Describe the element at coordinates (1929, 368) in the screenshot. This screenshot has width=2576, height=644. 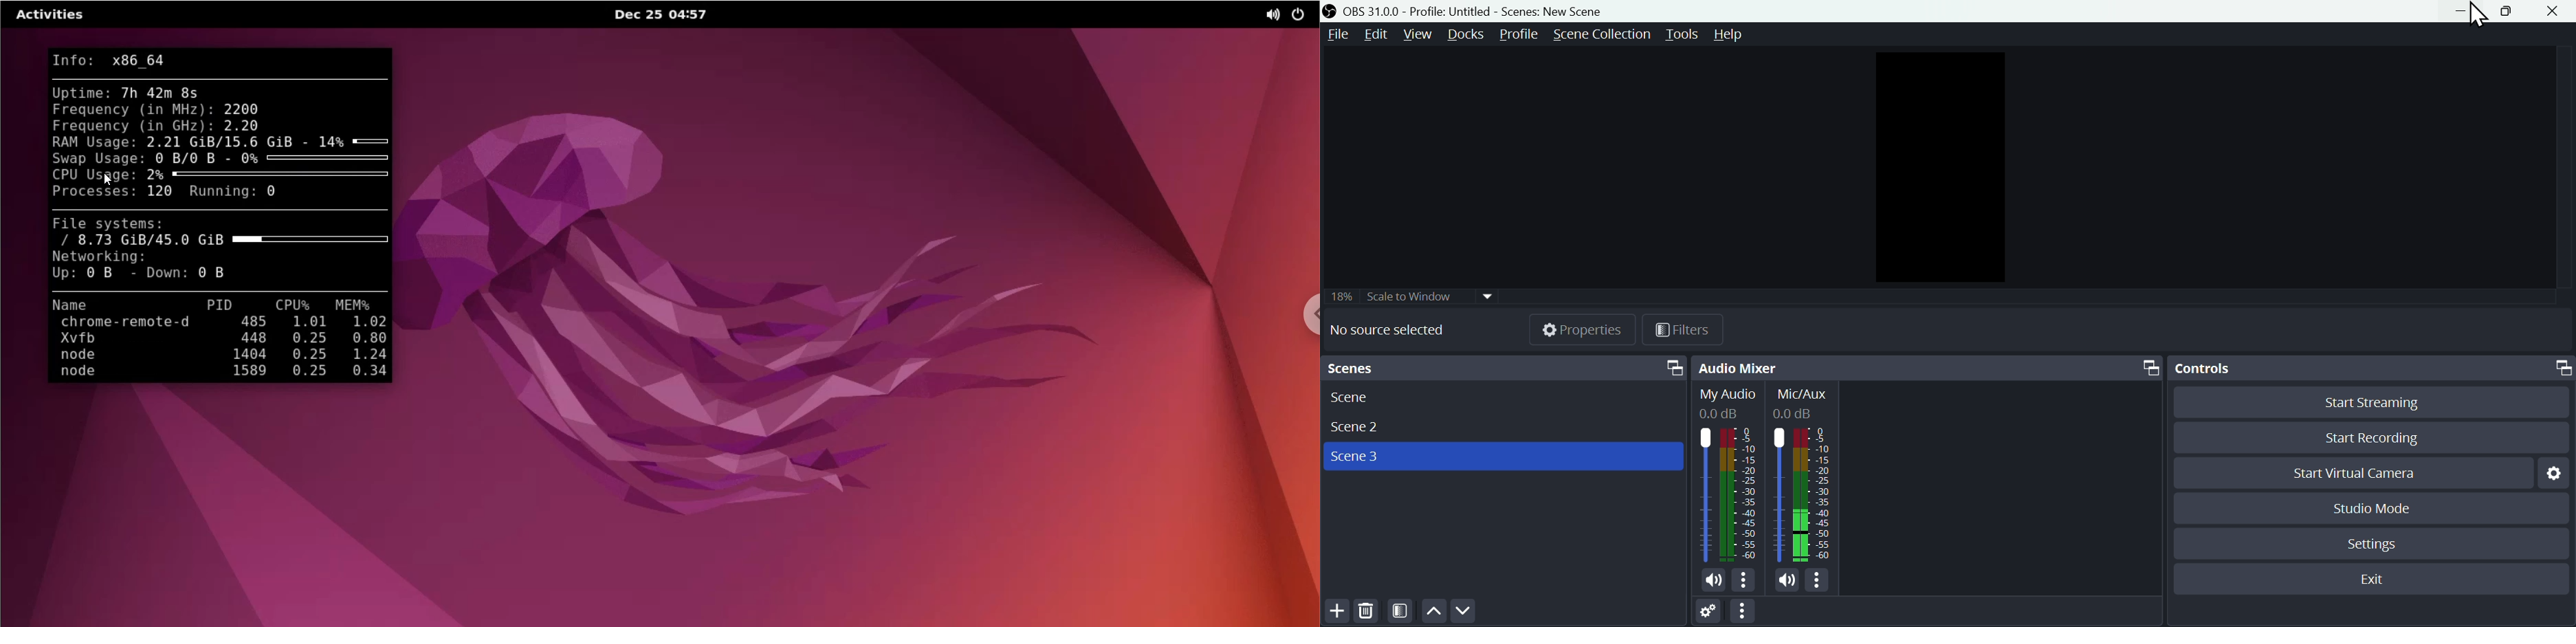
I see `Audio mixer` at that location.